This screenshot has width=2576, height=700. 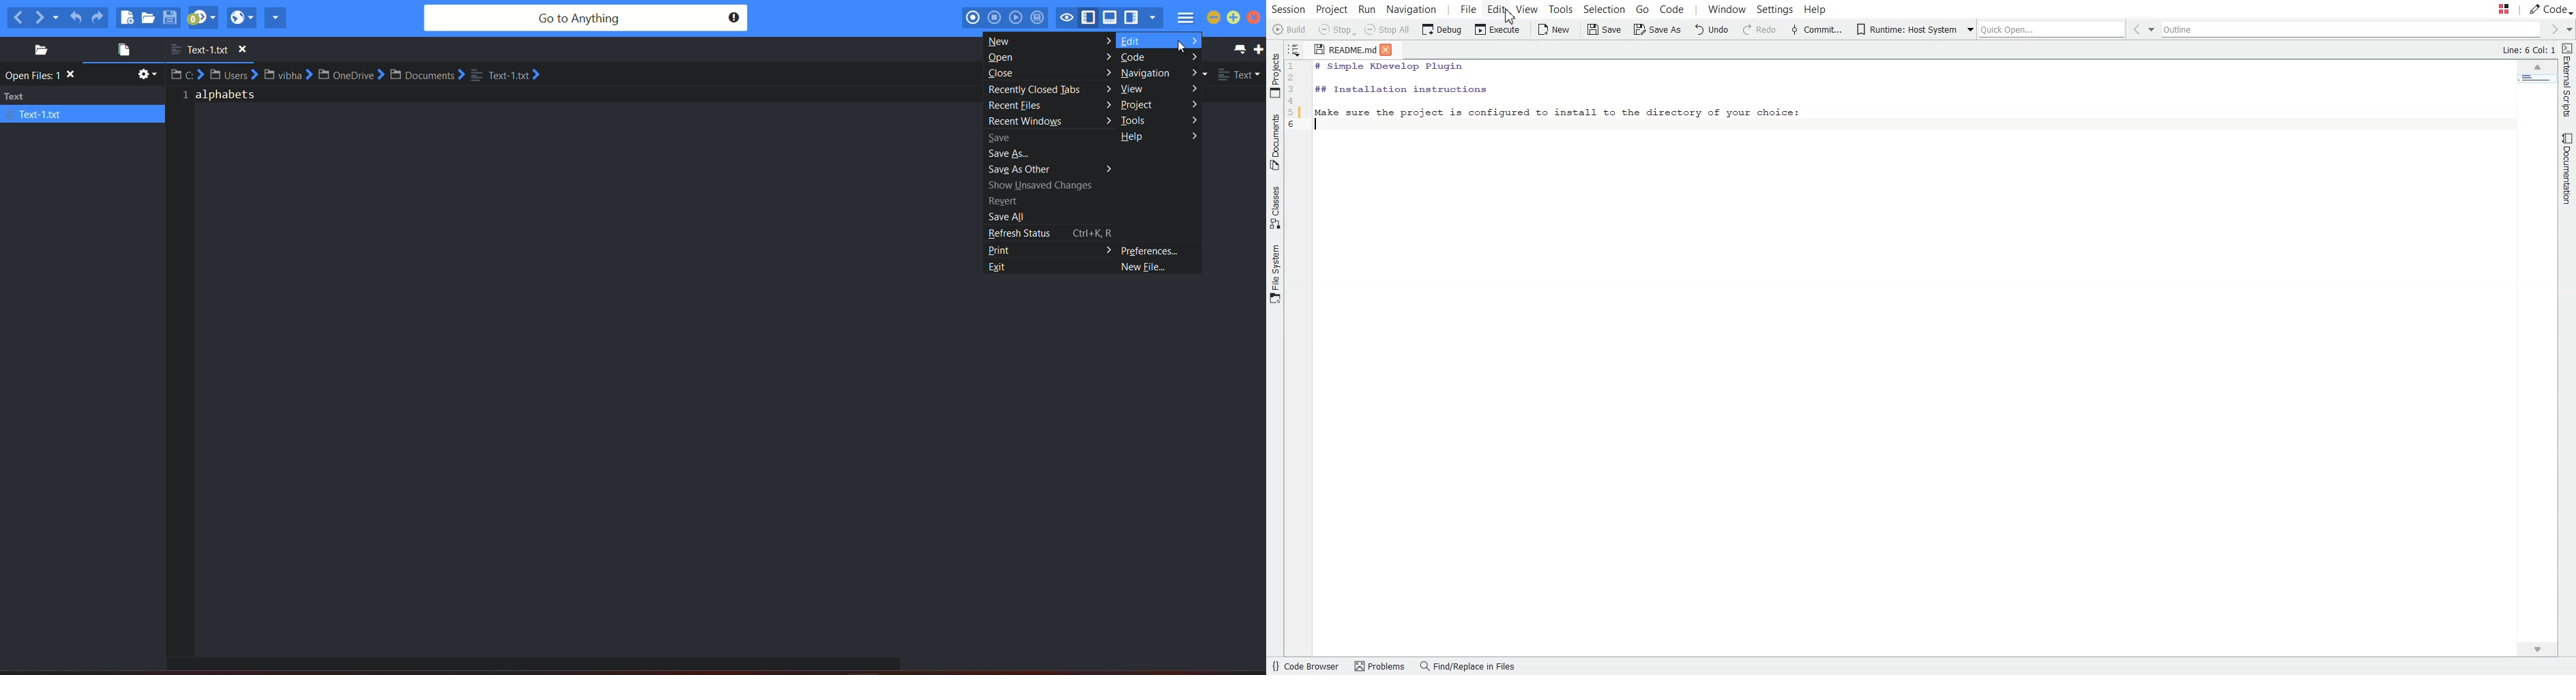 I want to click on Save As.., so click(x=1009, y=152).